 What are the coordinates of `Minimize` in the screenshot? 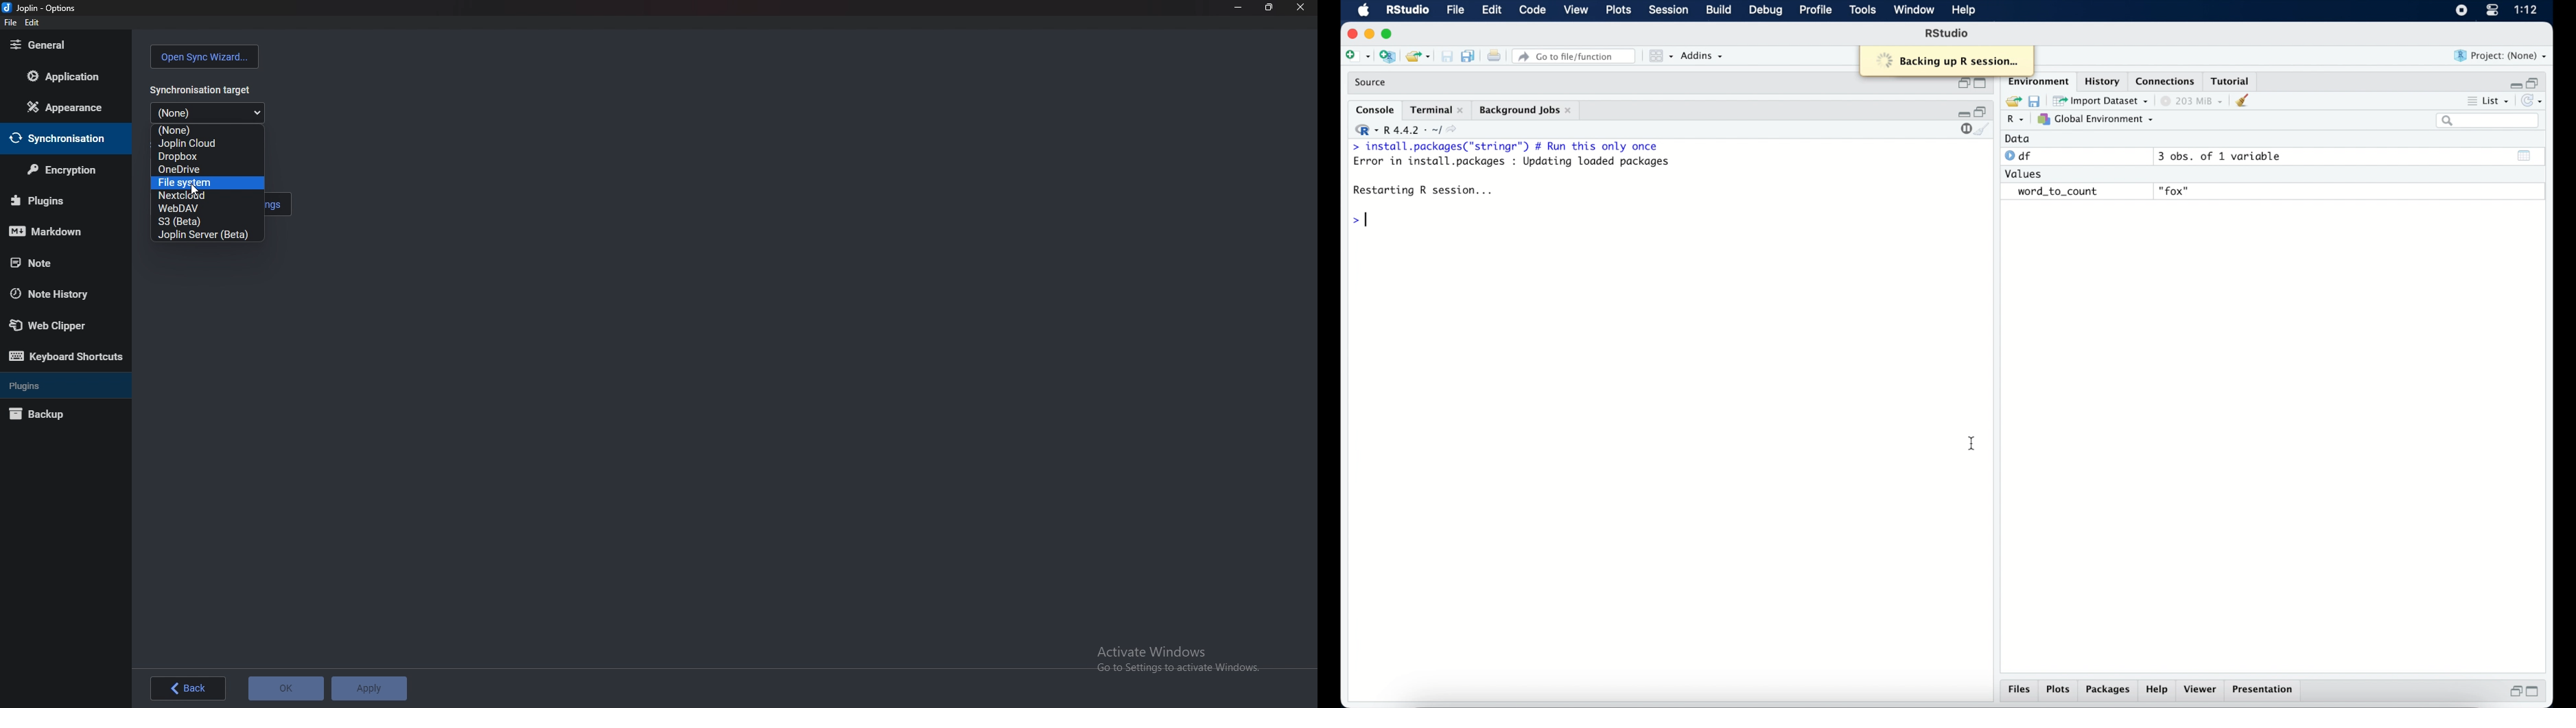 It's located at (1238, 8).